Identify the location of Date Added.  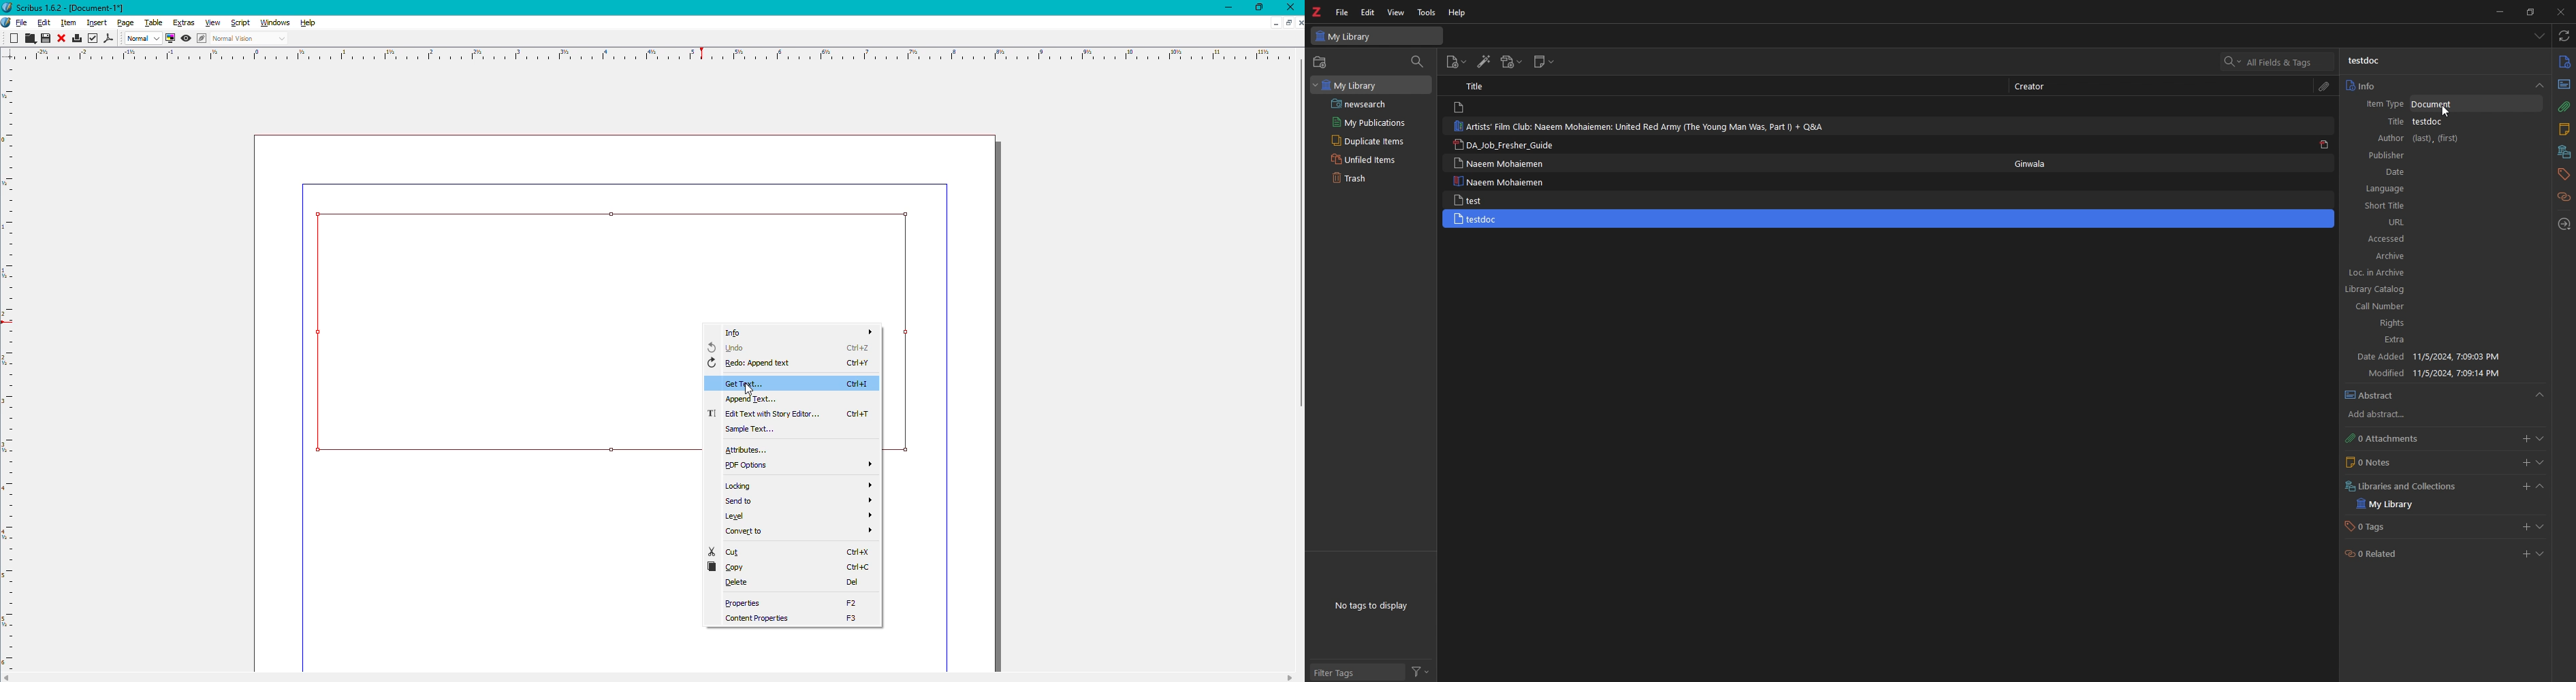
(2381, 356).